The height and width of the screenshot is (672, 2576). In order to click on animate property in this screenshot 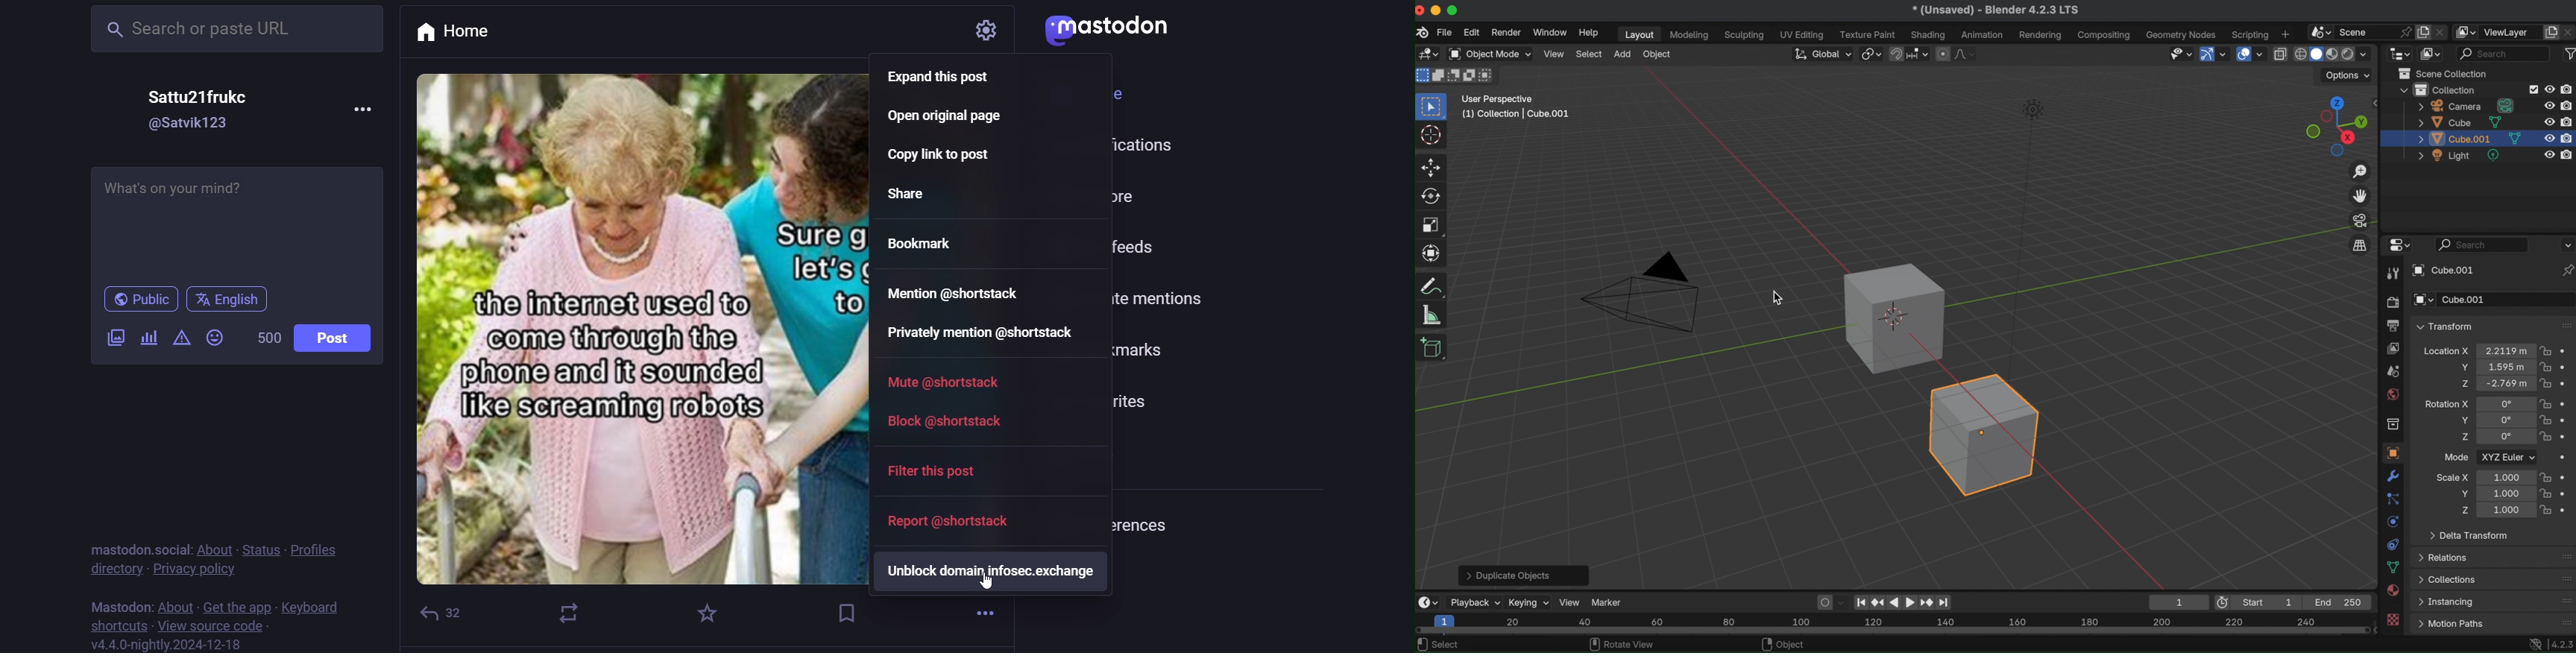, I will do `click(2565, 476)`.